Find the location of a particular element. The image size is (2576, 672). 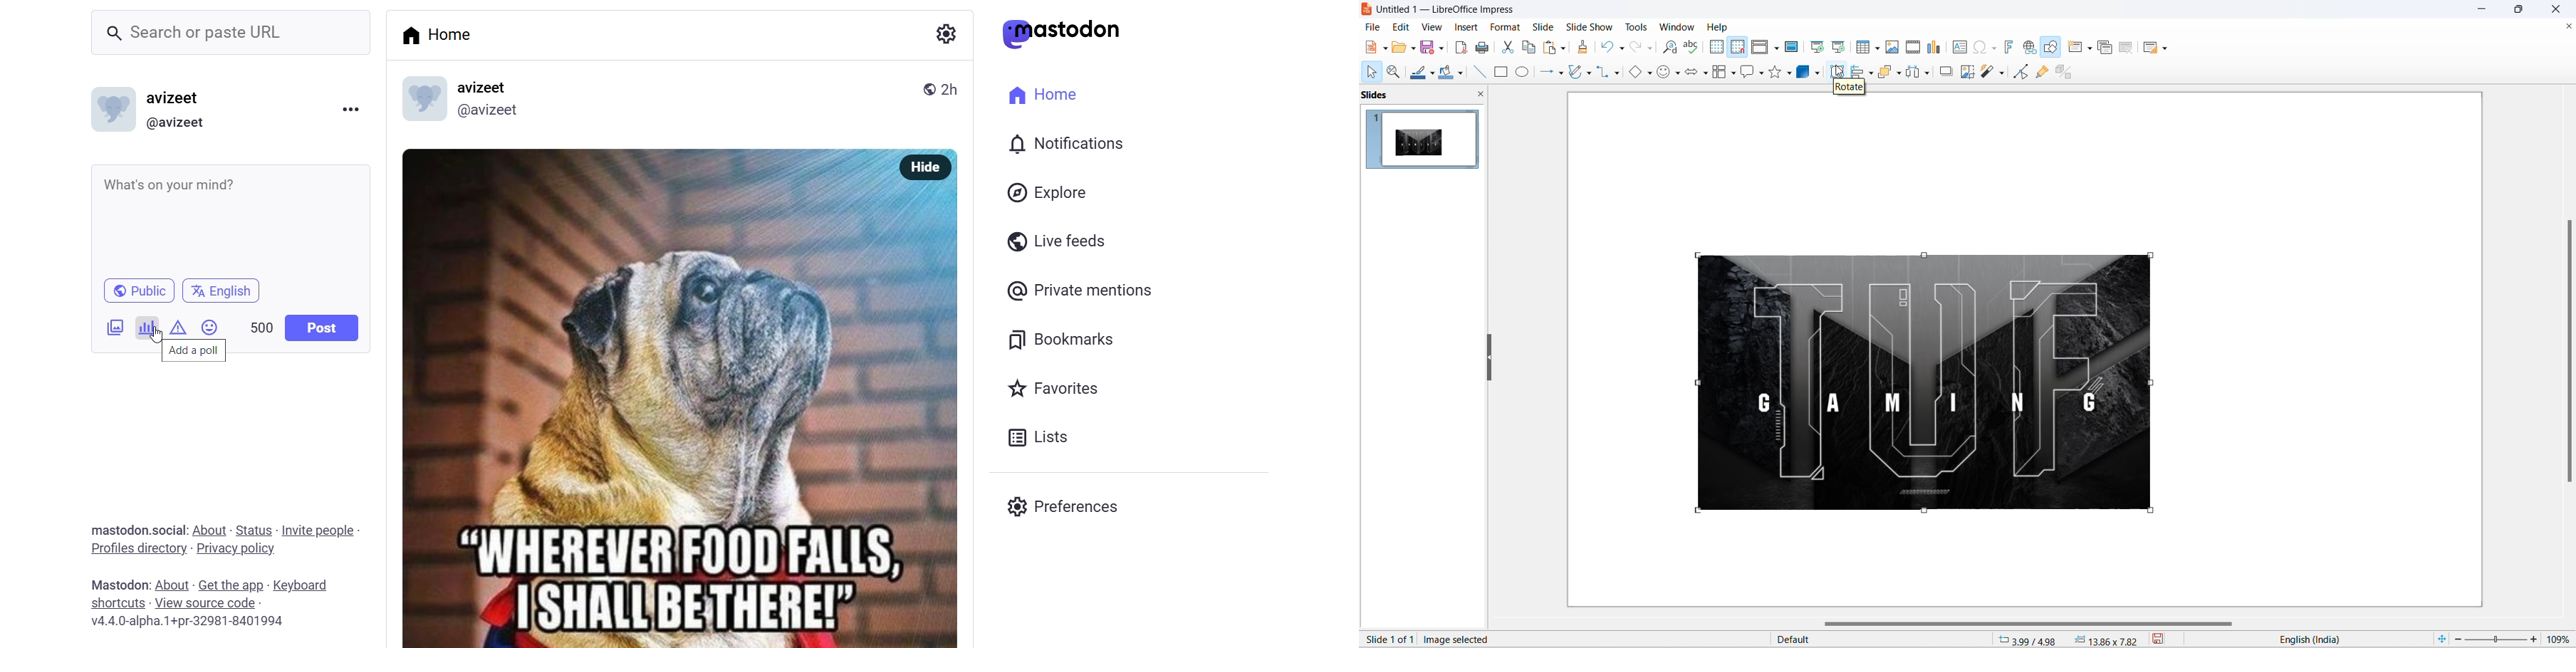

display view is located at coordinates (1761, 48).